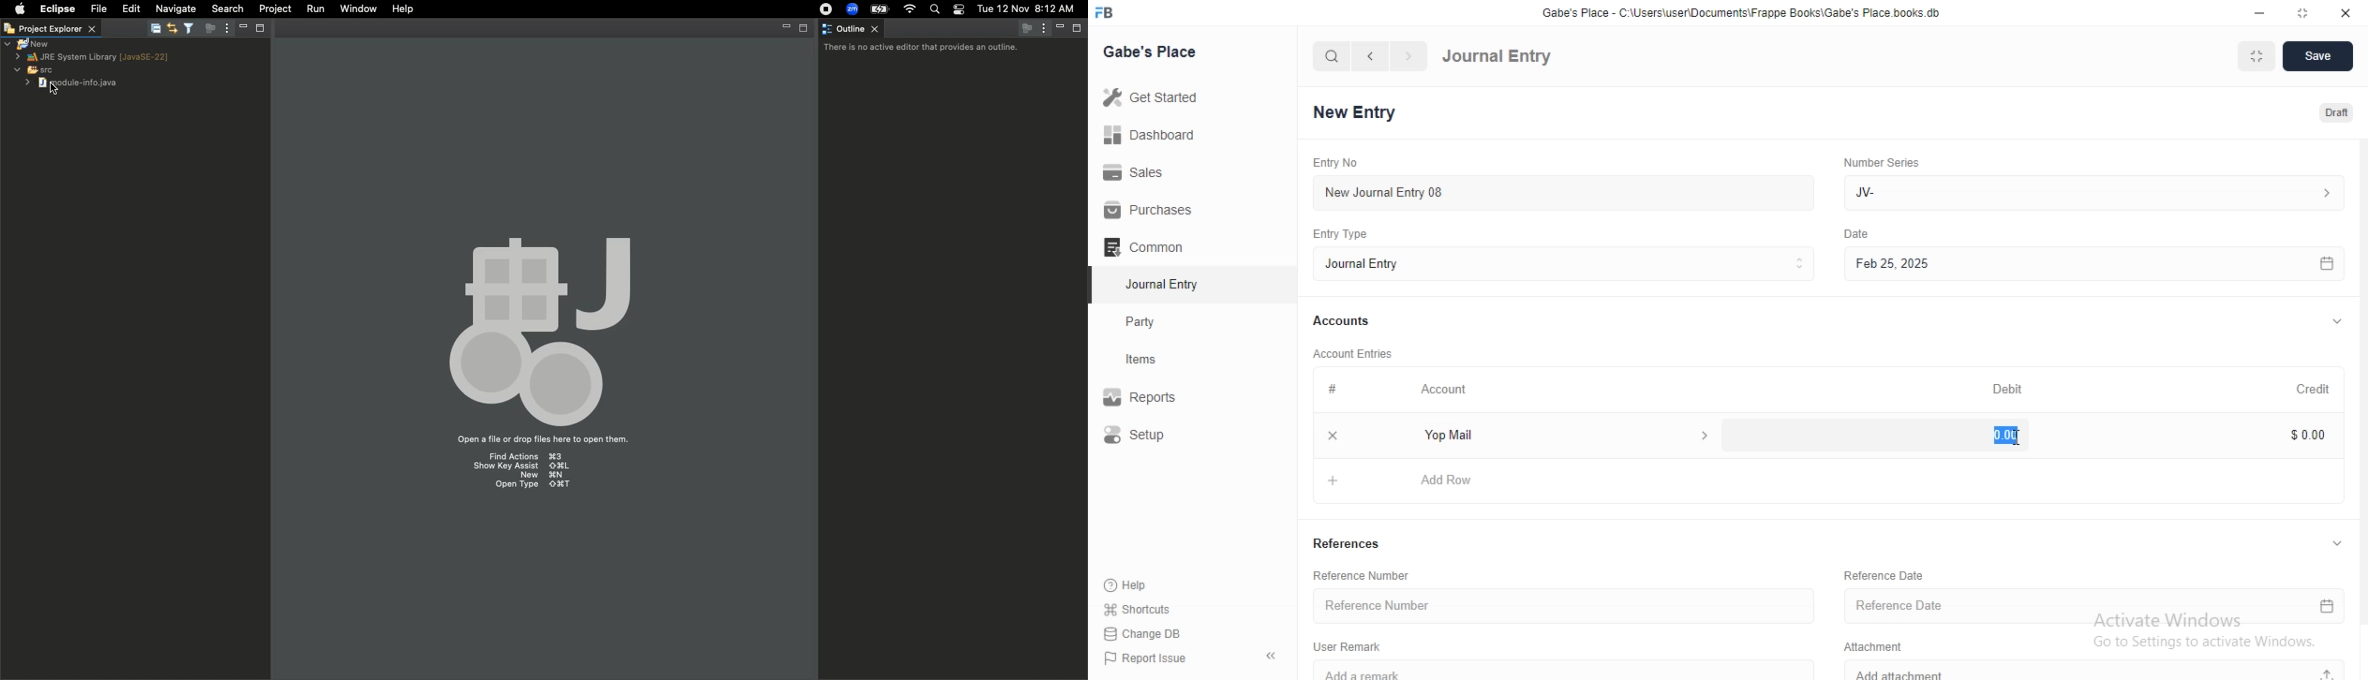 The width and height of the screenshot is (2380, 700). What do you see at coordinates (1561, 435) in the screenshot?
I see `Yop Mail` at bounding box center [1561, 435].